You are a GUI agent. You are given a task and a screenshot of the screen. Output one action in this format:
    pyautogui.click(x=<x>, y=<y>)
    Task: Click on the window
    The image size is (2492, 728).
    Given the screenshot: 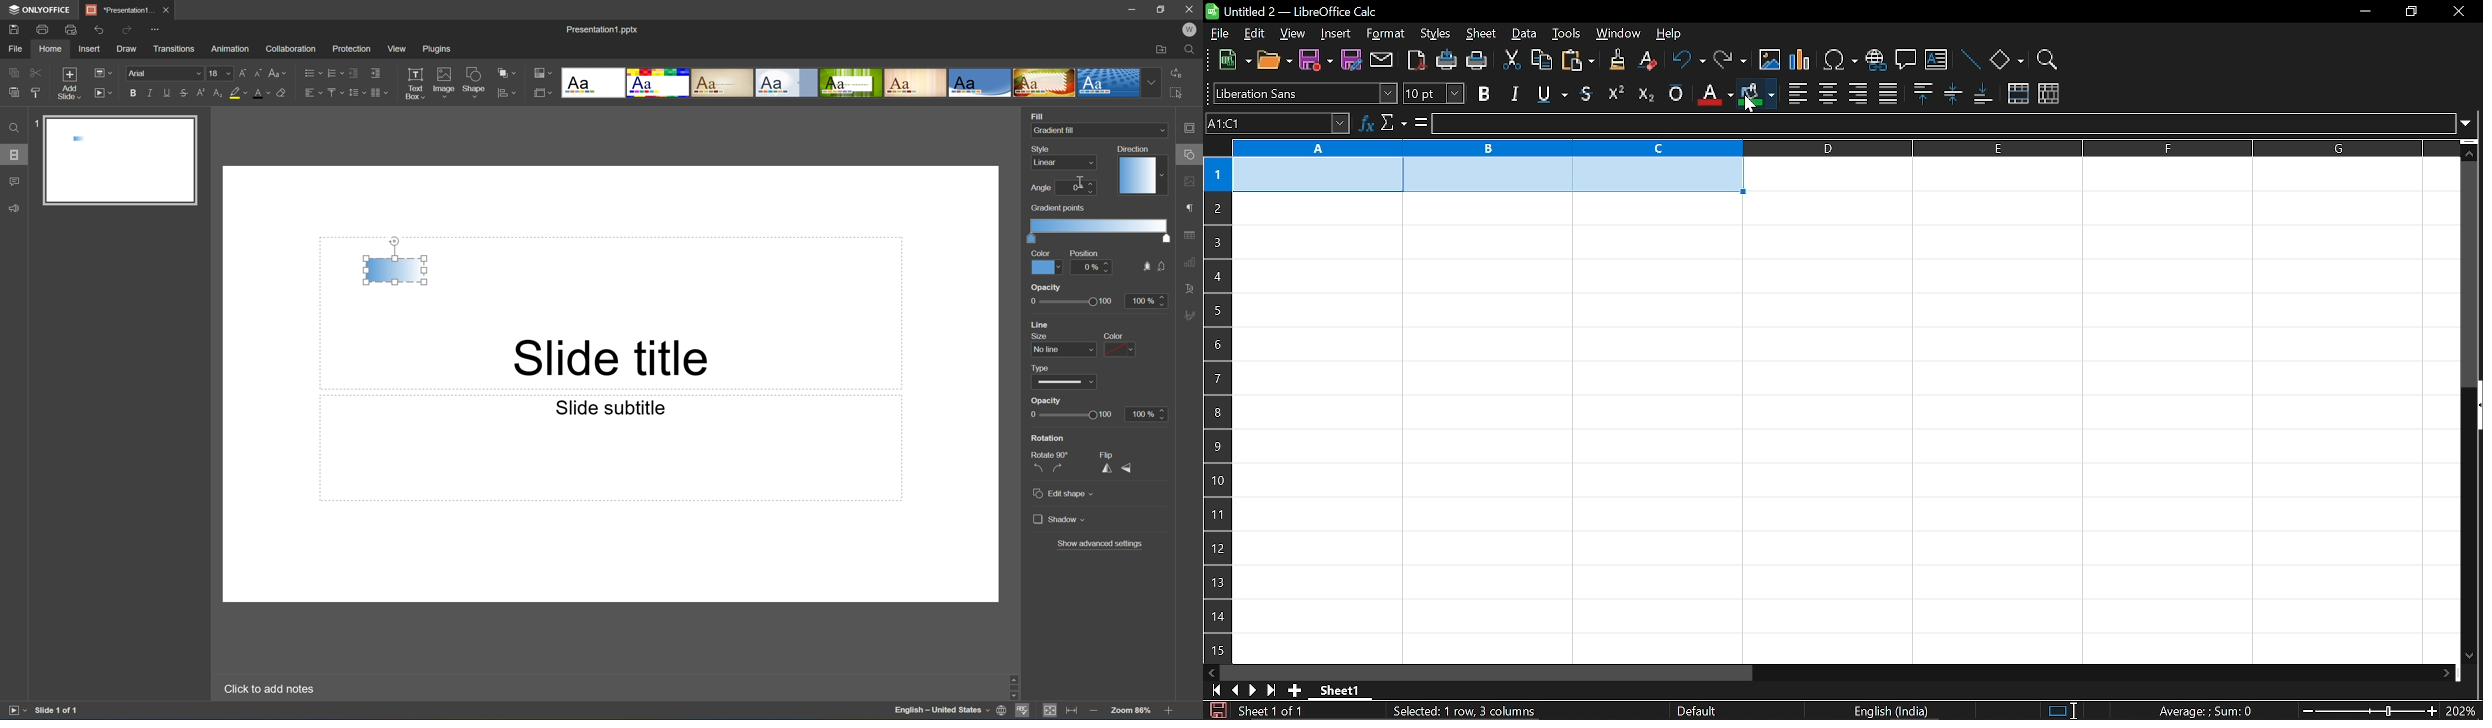 What is the action you would take?
    pyautogui.click(x=1618, y=34)
    